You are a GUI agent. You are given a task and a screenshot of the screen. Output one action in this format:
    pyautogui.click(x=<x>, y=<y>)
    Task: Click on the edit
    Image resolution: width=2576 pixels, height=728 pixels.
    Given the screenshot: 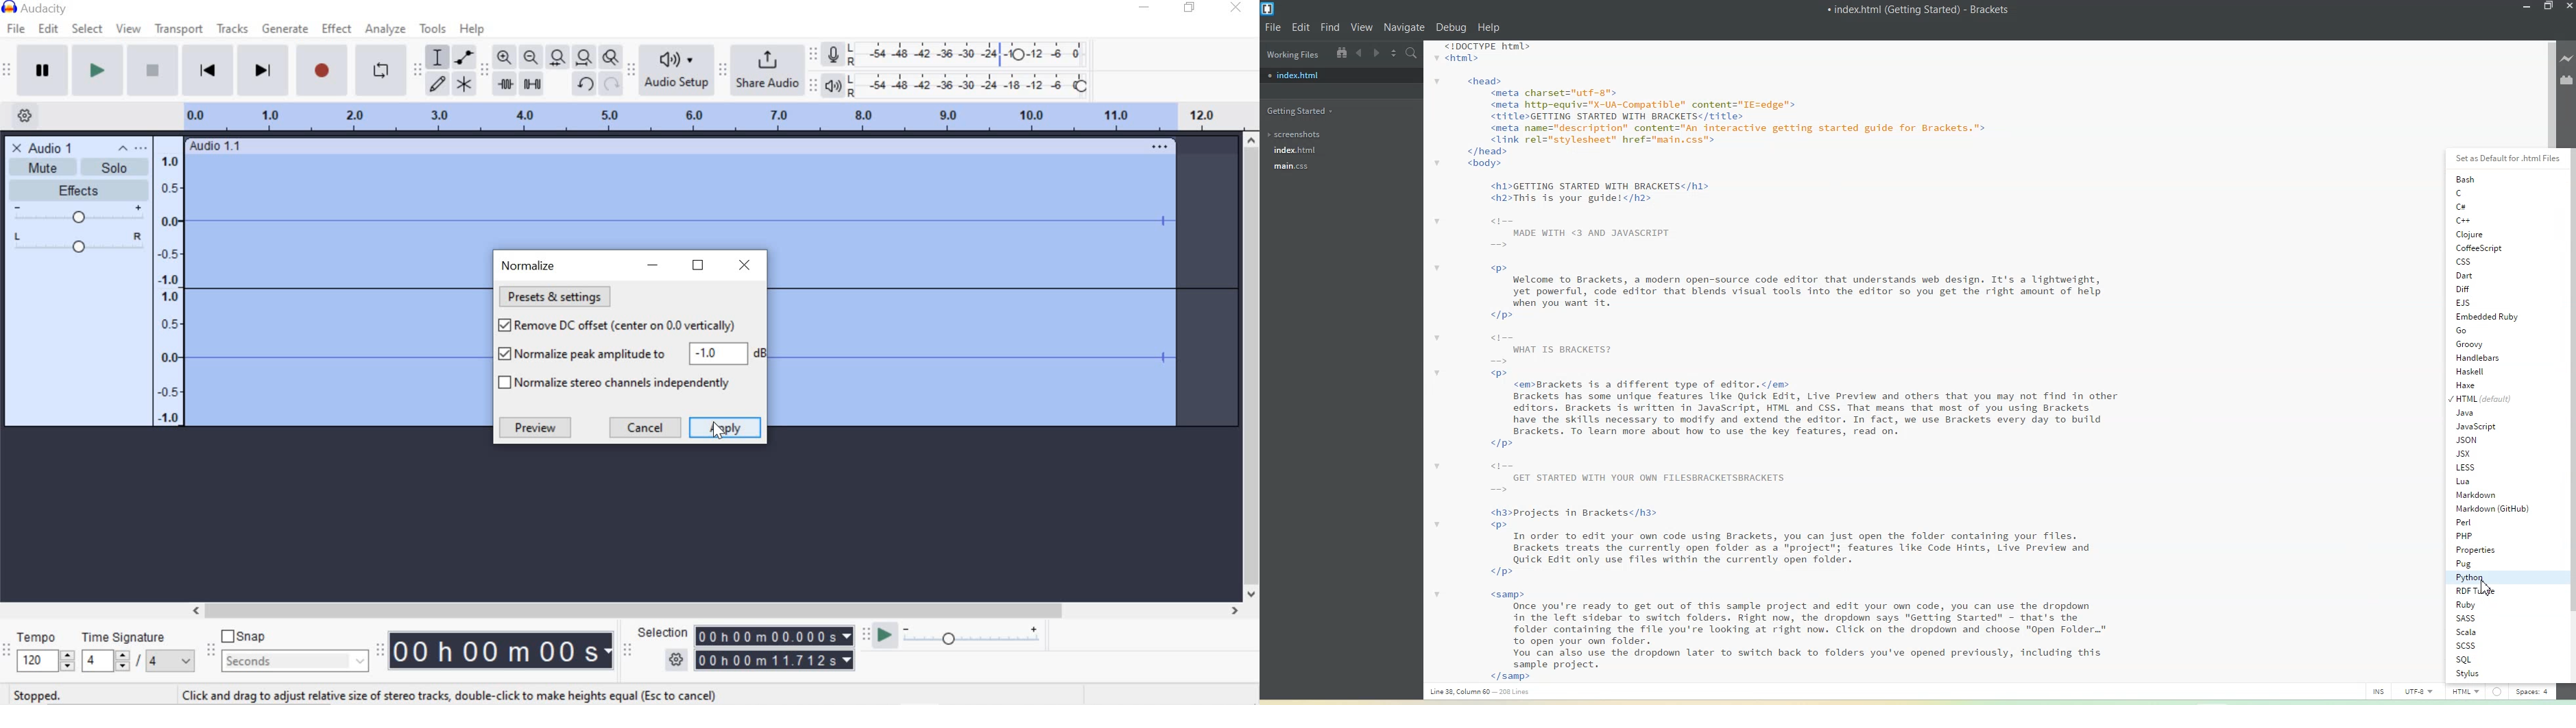 What is the action you would take?
    pyautogui.click(x=48, y=28)
    